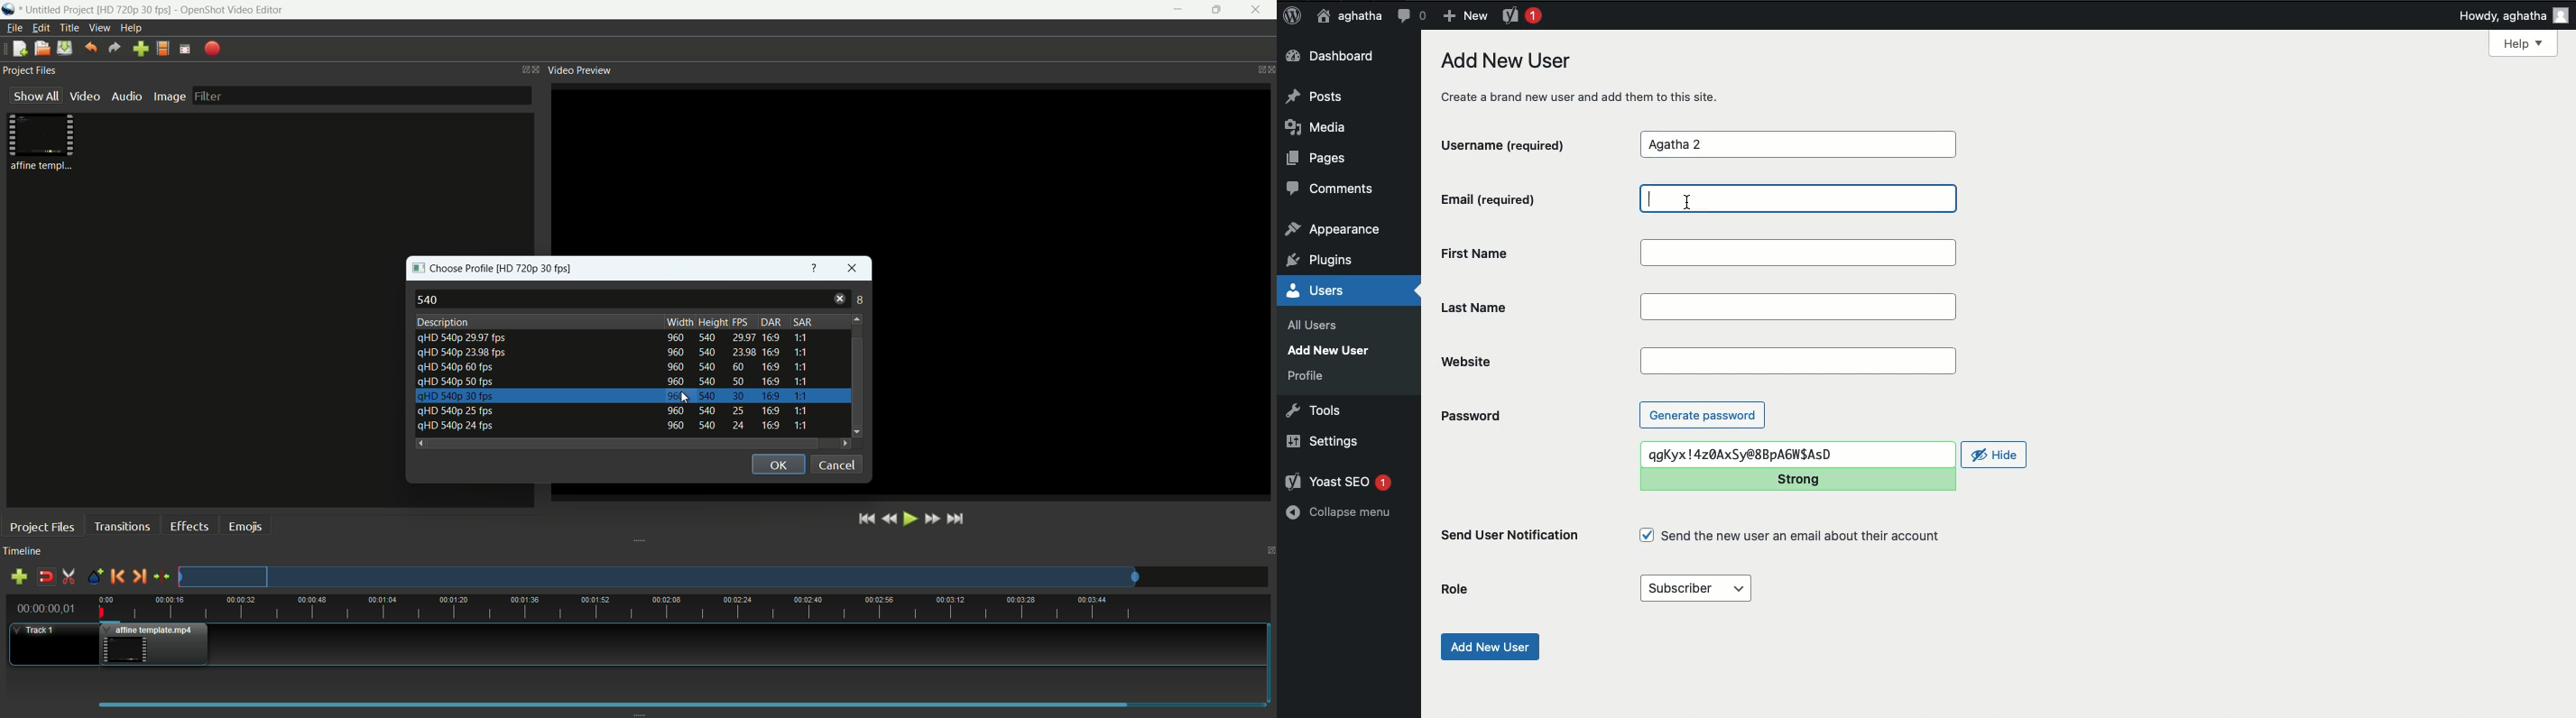 Image resolution: width=2576 pixels, height=728 pixels. I want to click on Website, so click(1537, 360).